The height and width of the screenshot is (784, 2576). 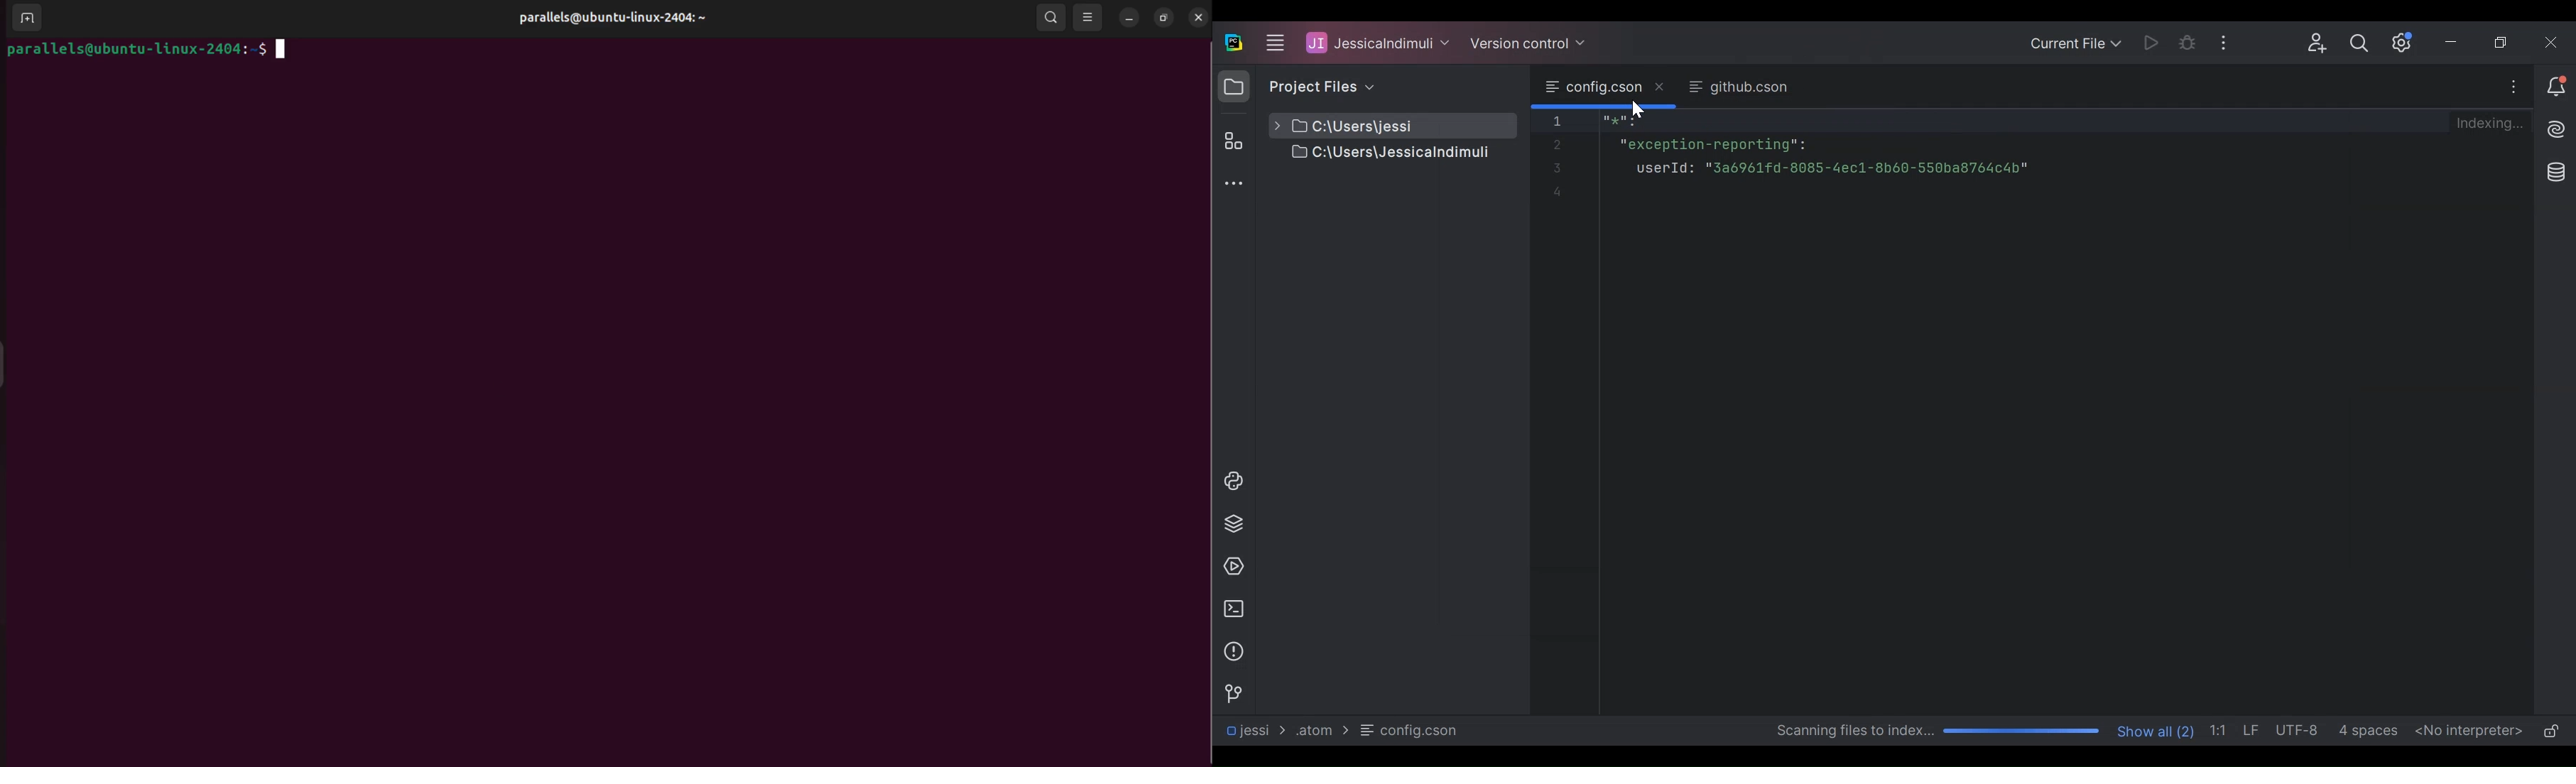 What do you see at coordinates (1604, 87) in the screenshot?
I see `Browse tab` at bounding box center [1604, 87].